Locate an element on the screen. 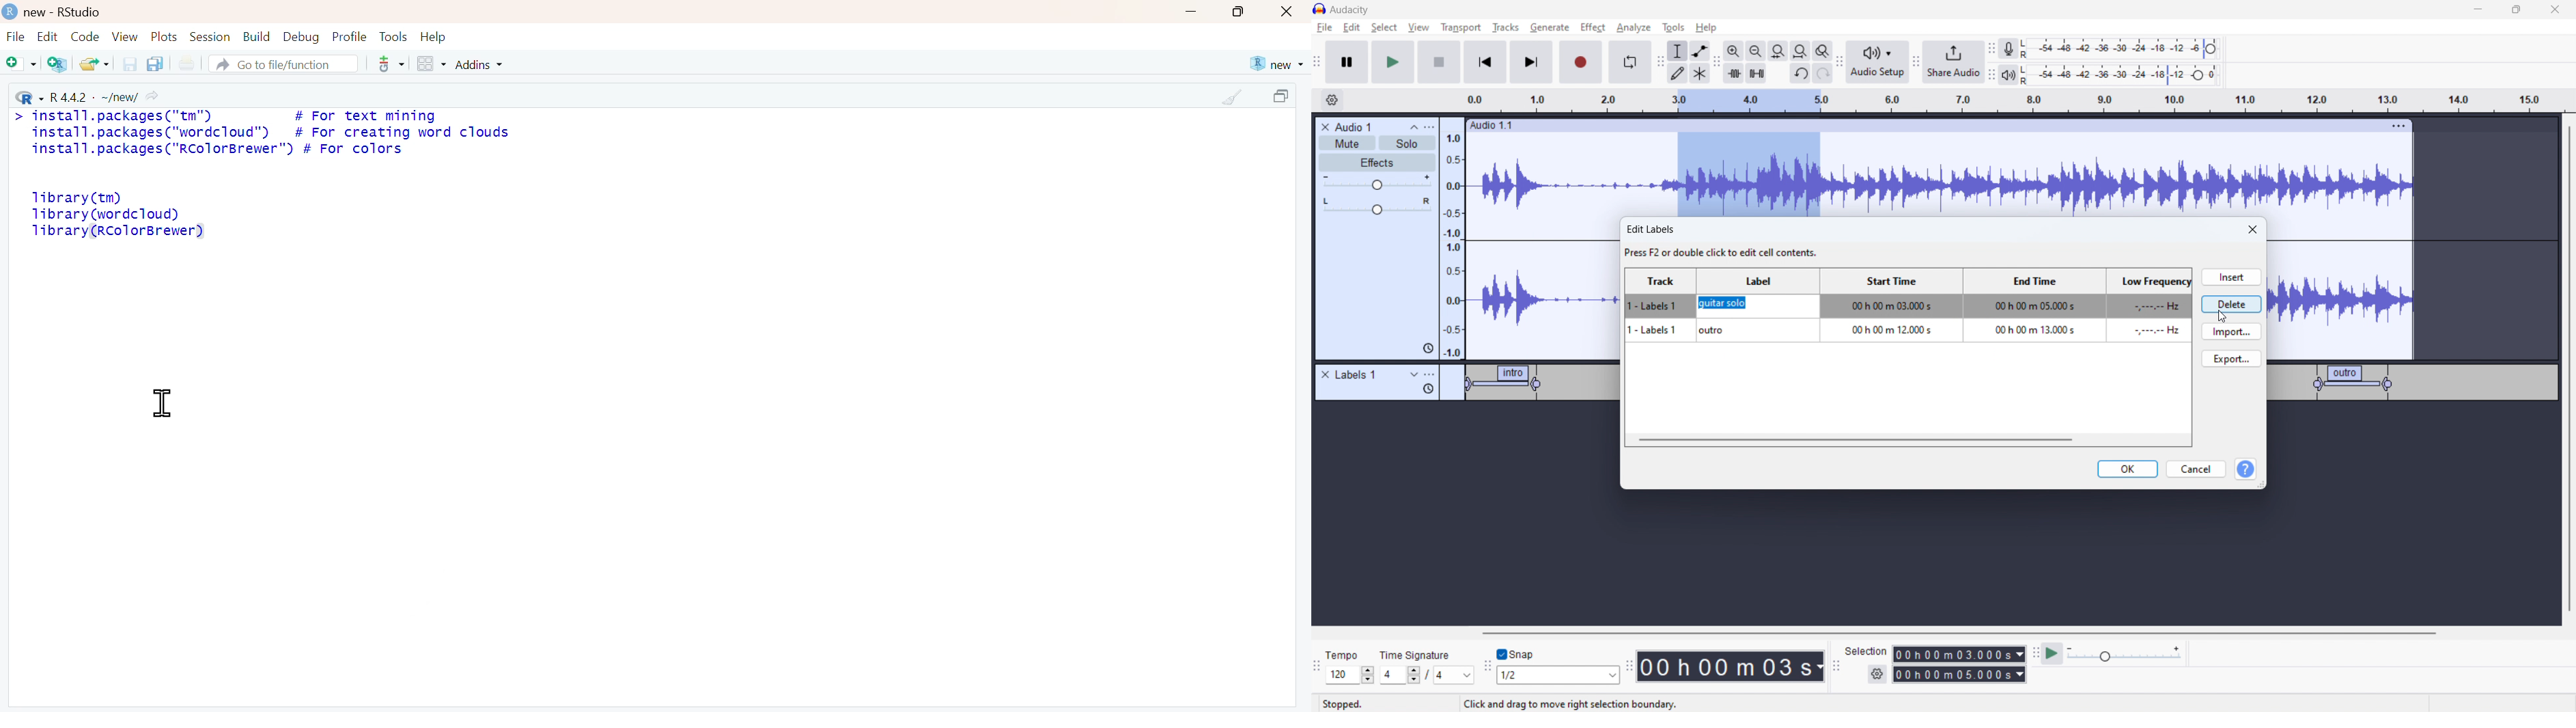  toggle zoom is located at coordinates (1823, 51).